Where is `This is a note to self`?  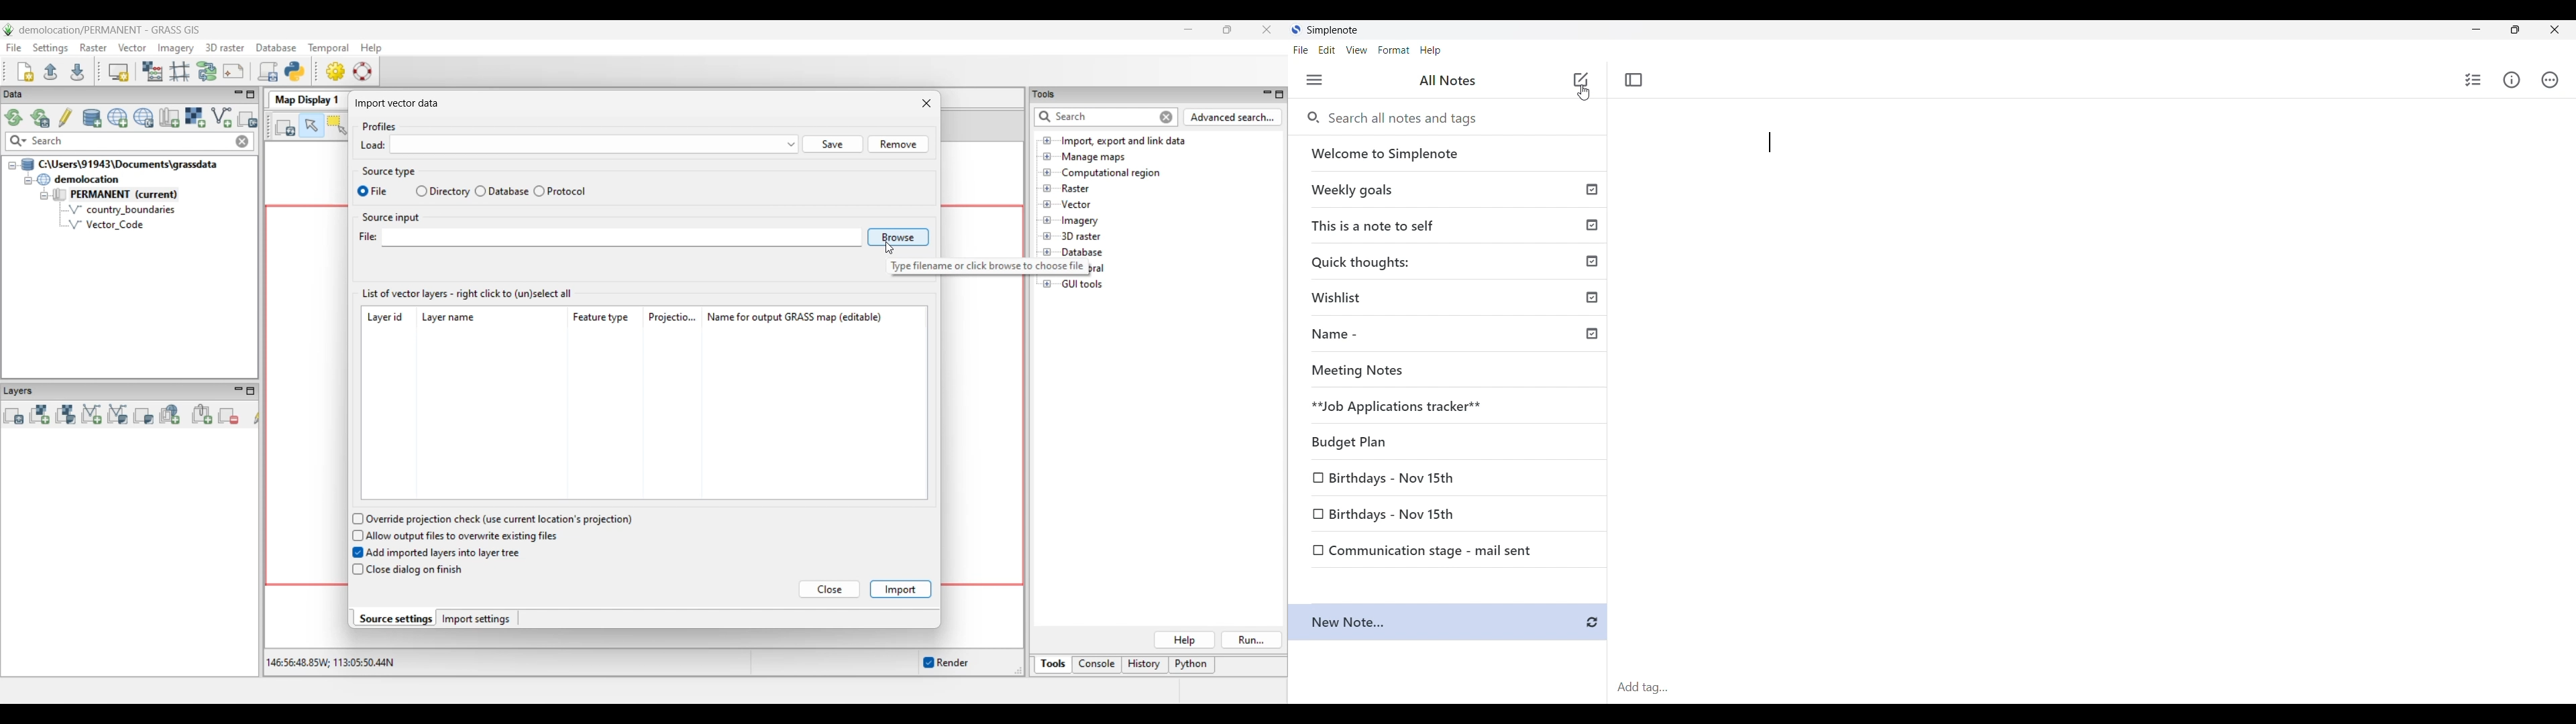
This is a note to self is located at coordinates (1452, 226).